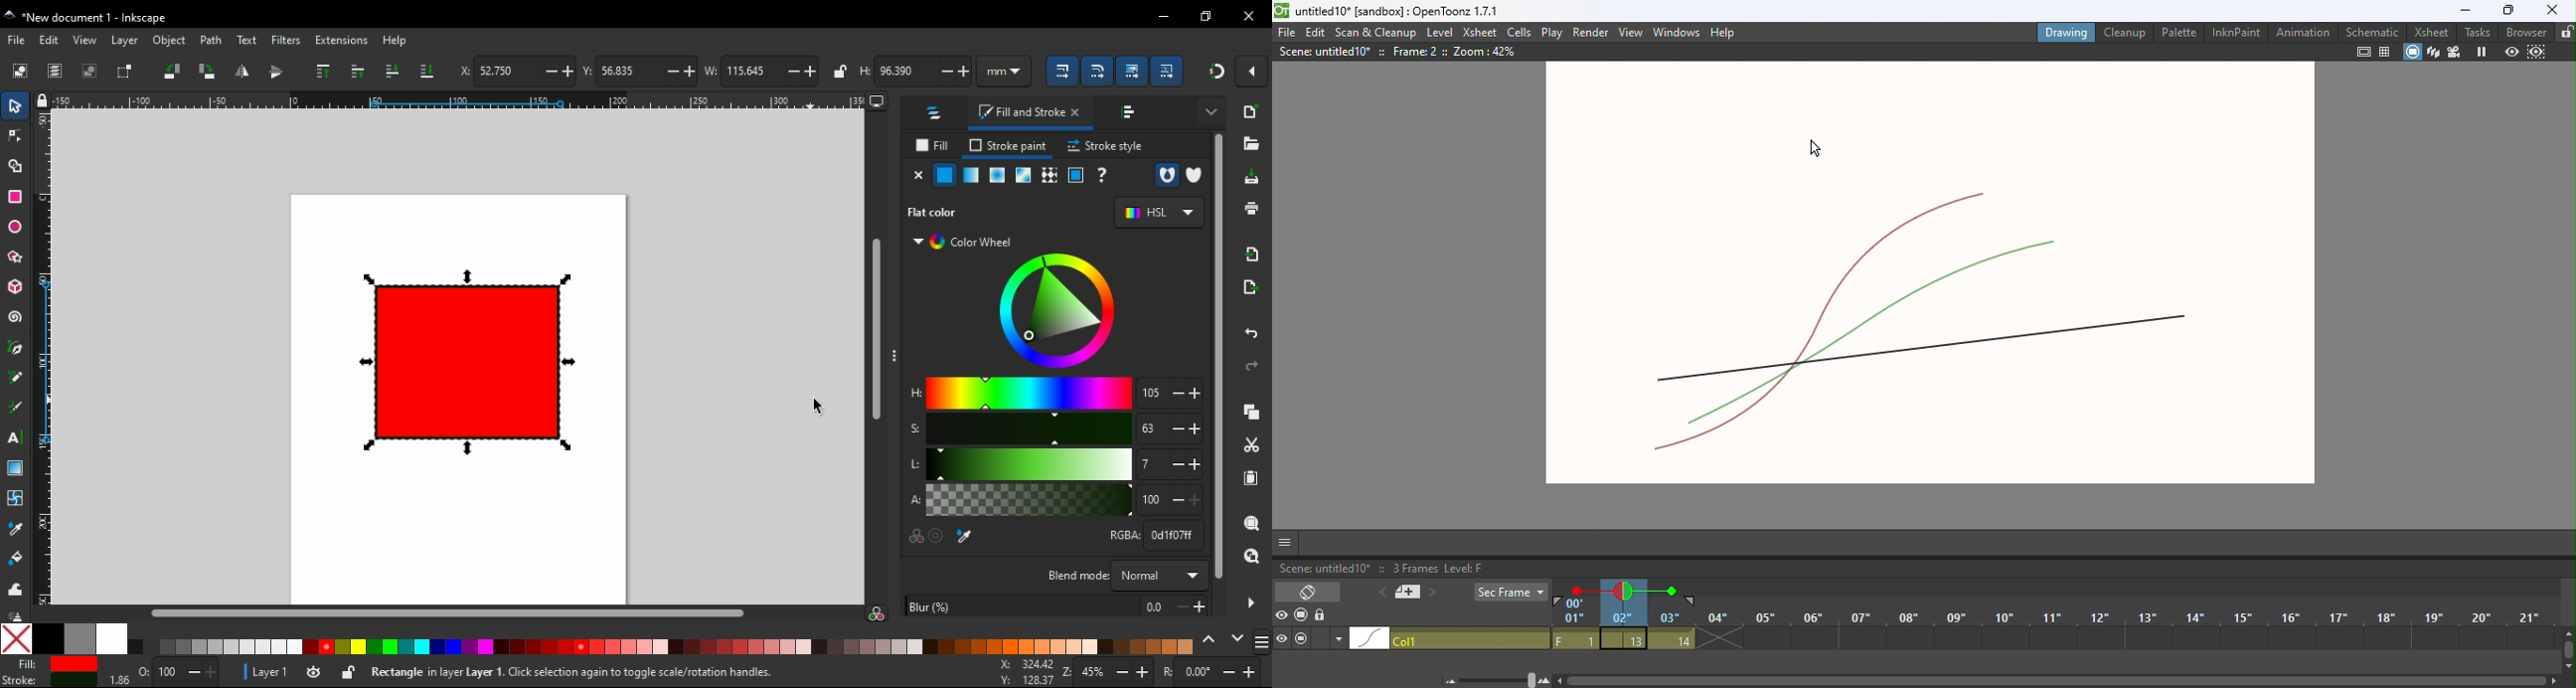  Describe the element at coordinates (1216, 361) in the screenshot. I see `scroll bar` at that location.